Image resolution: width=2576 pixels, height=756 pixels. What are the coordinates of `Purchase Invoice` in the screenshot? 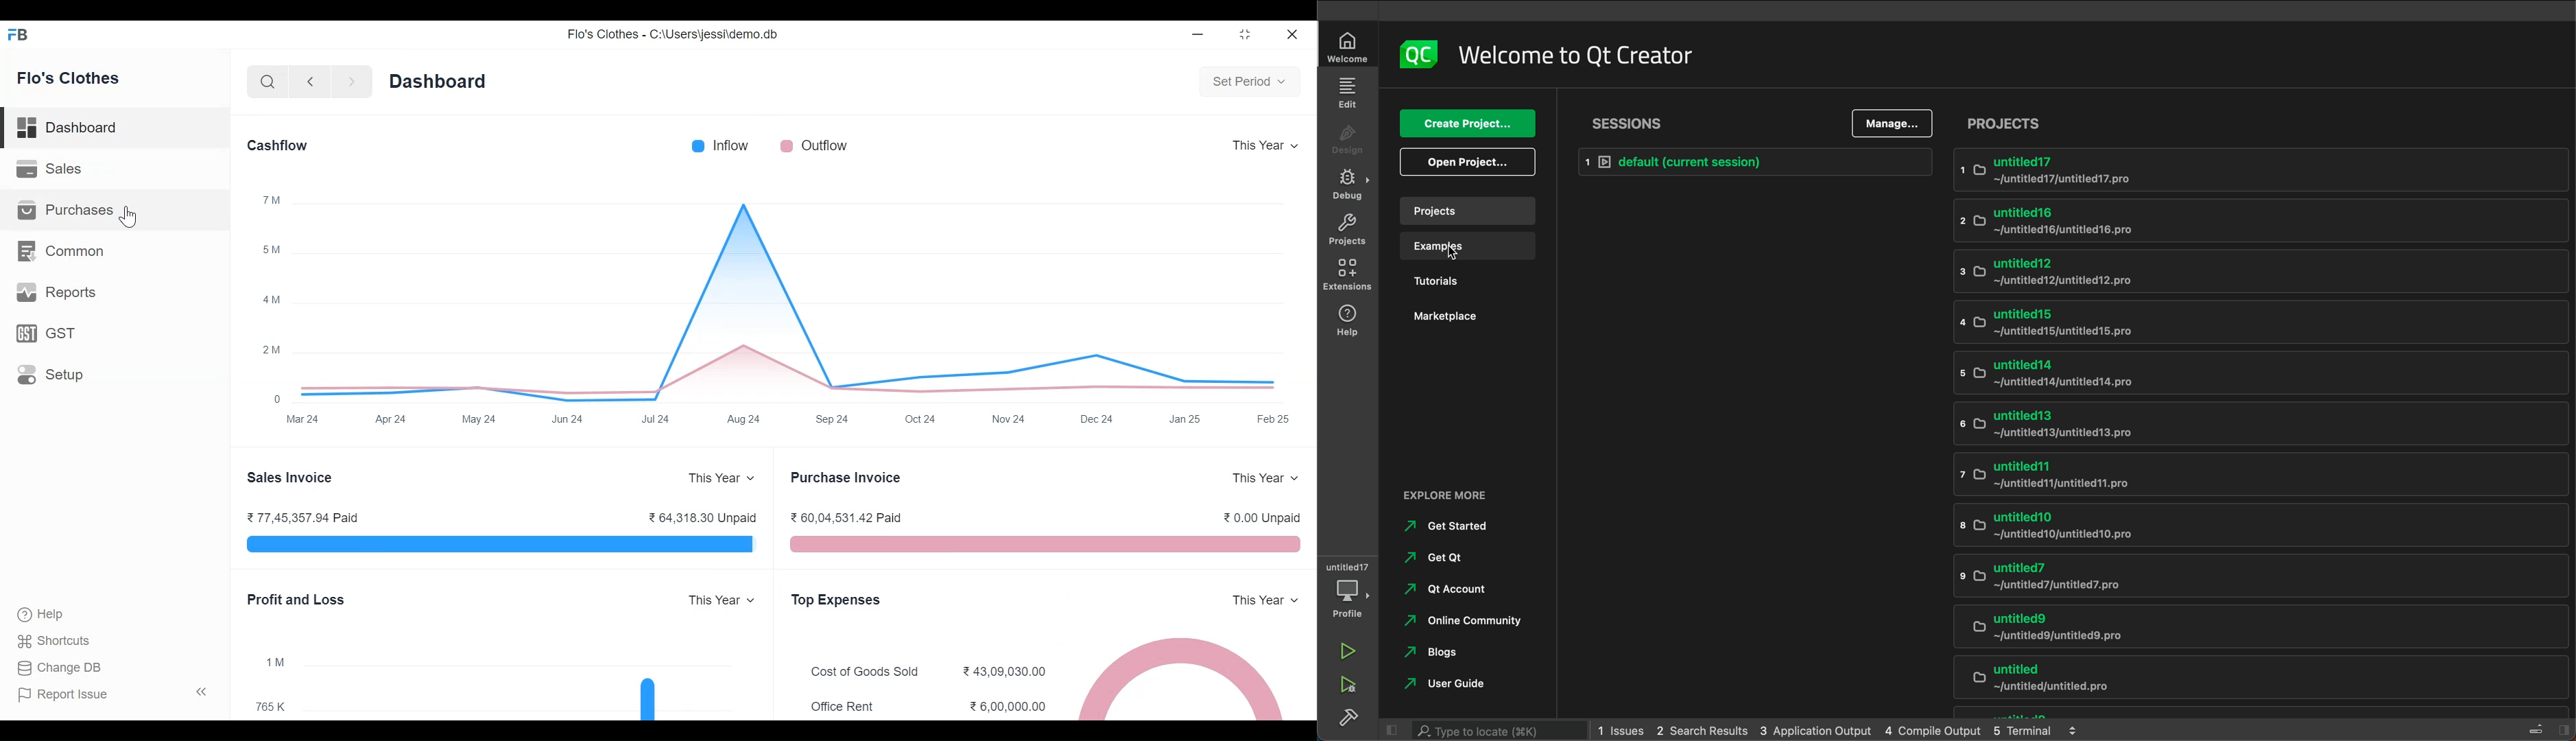 It's located at (848, 478).